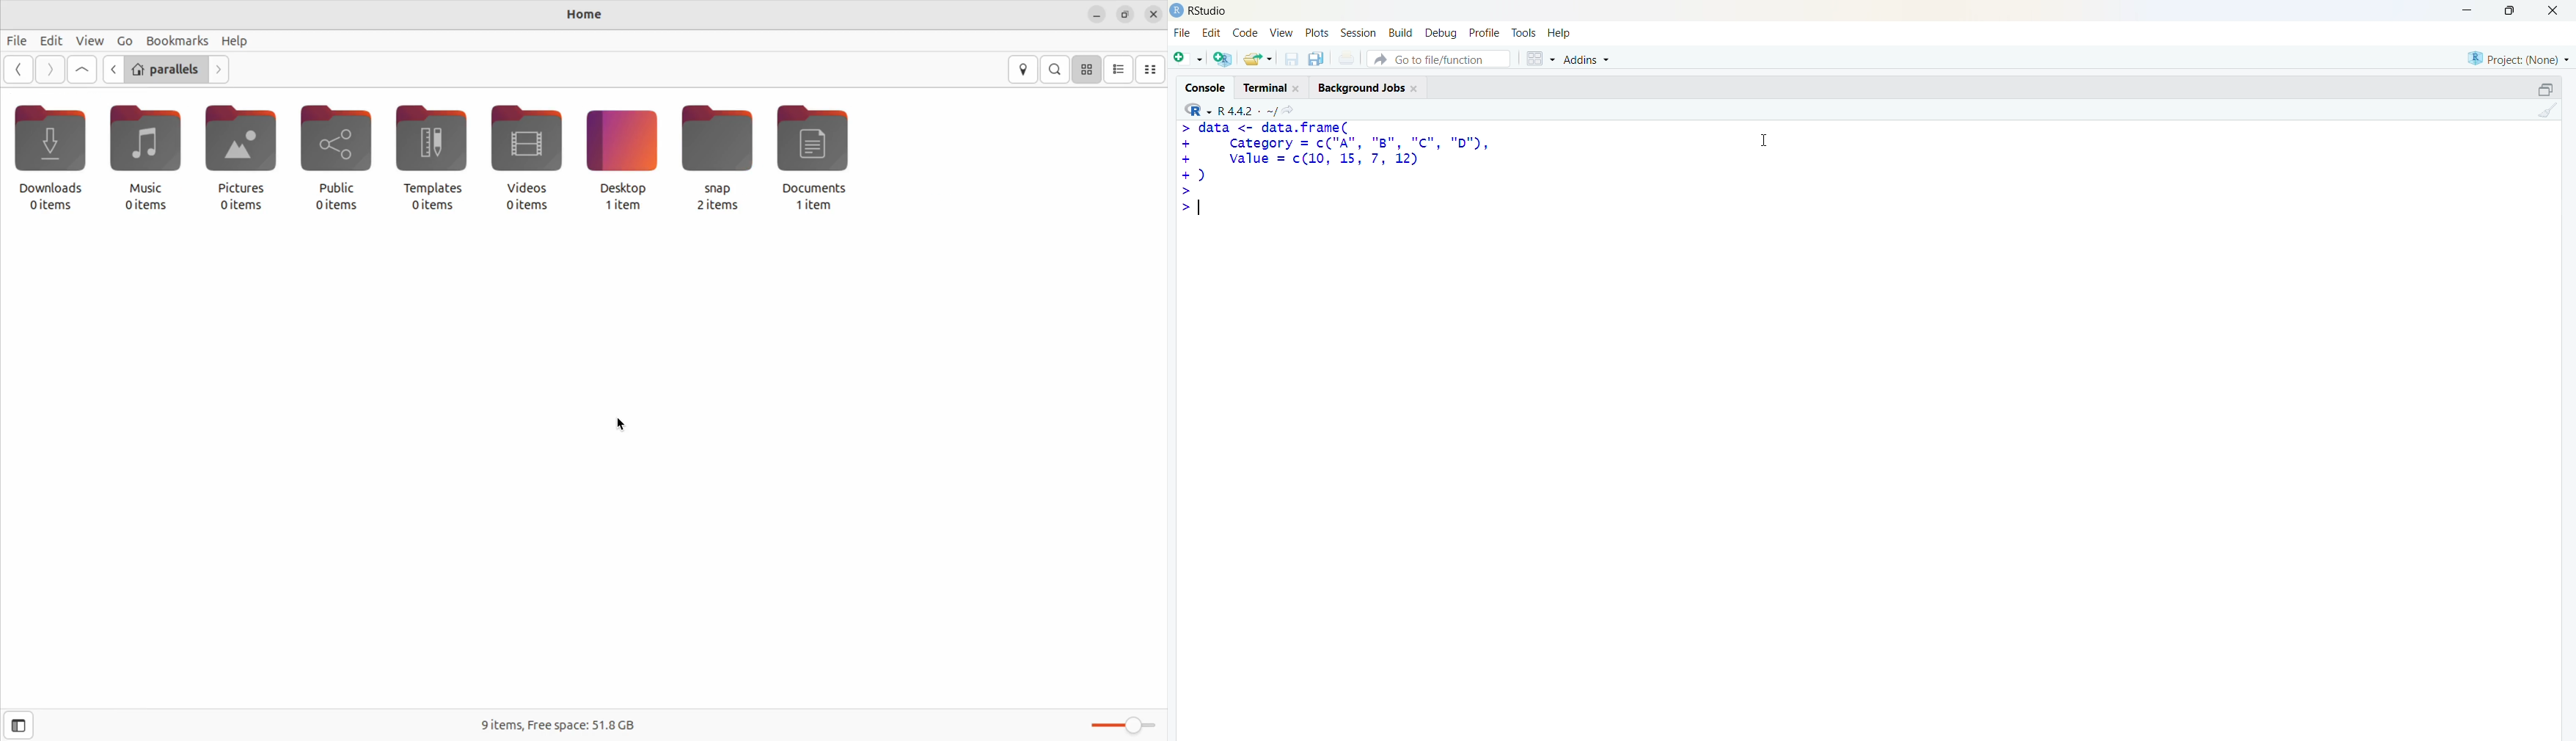 This screenshot has width=2576, height=756. I want to click on go back, so click(18, 69).